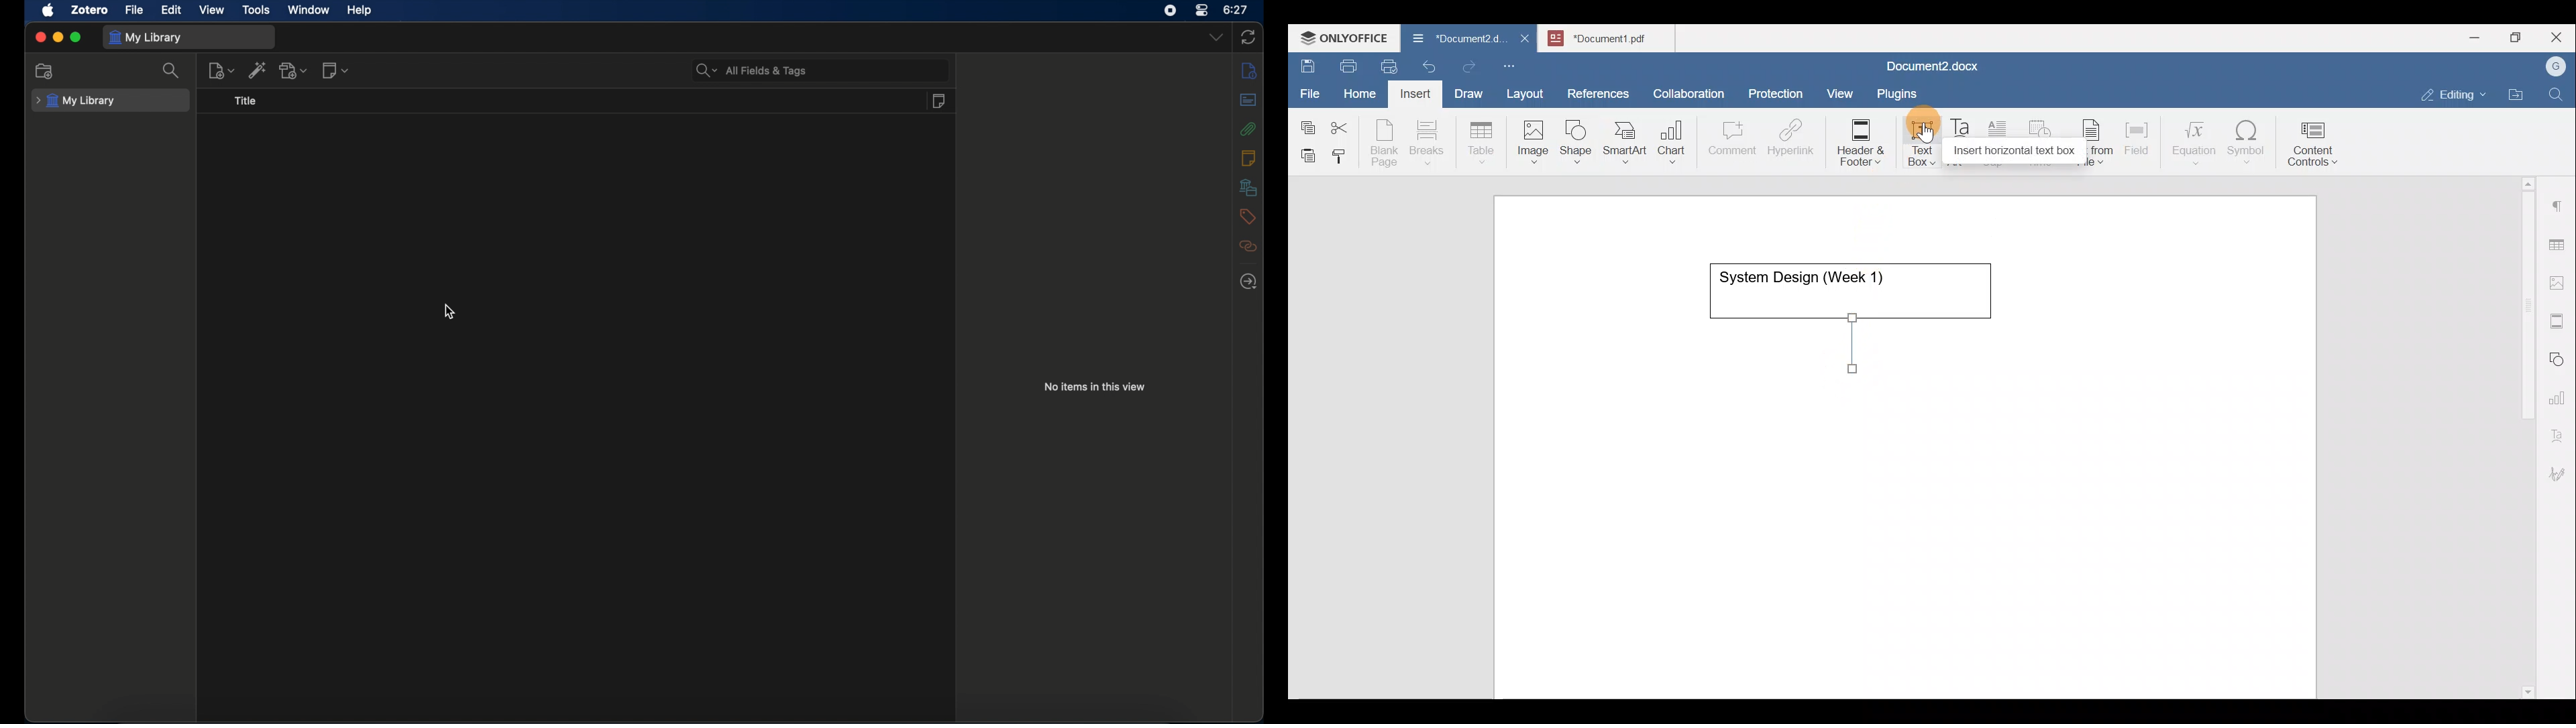 The image size is (2576, 728). What do you see at coordinates (2000, 141) in the screenshot?
I see `Drop cap` at bounding box center [2000, 141].